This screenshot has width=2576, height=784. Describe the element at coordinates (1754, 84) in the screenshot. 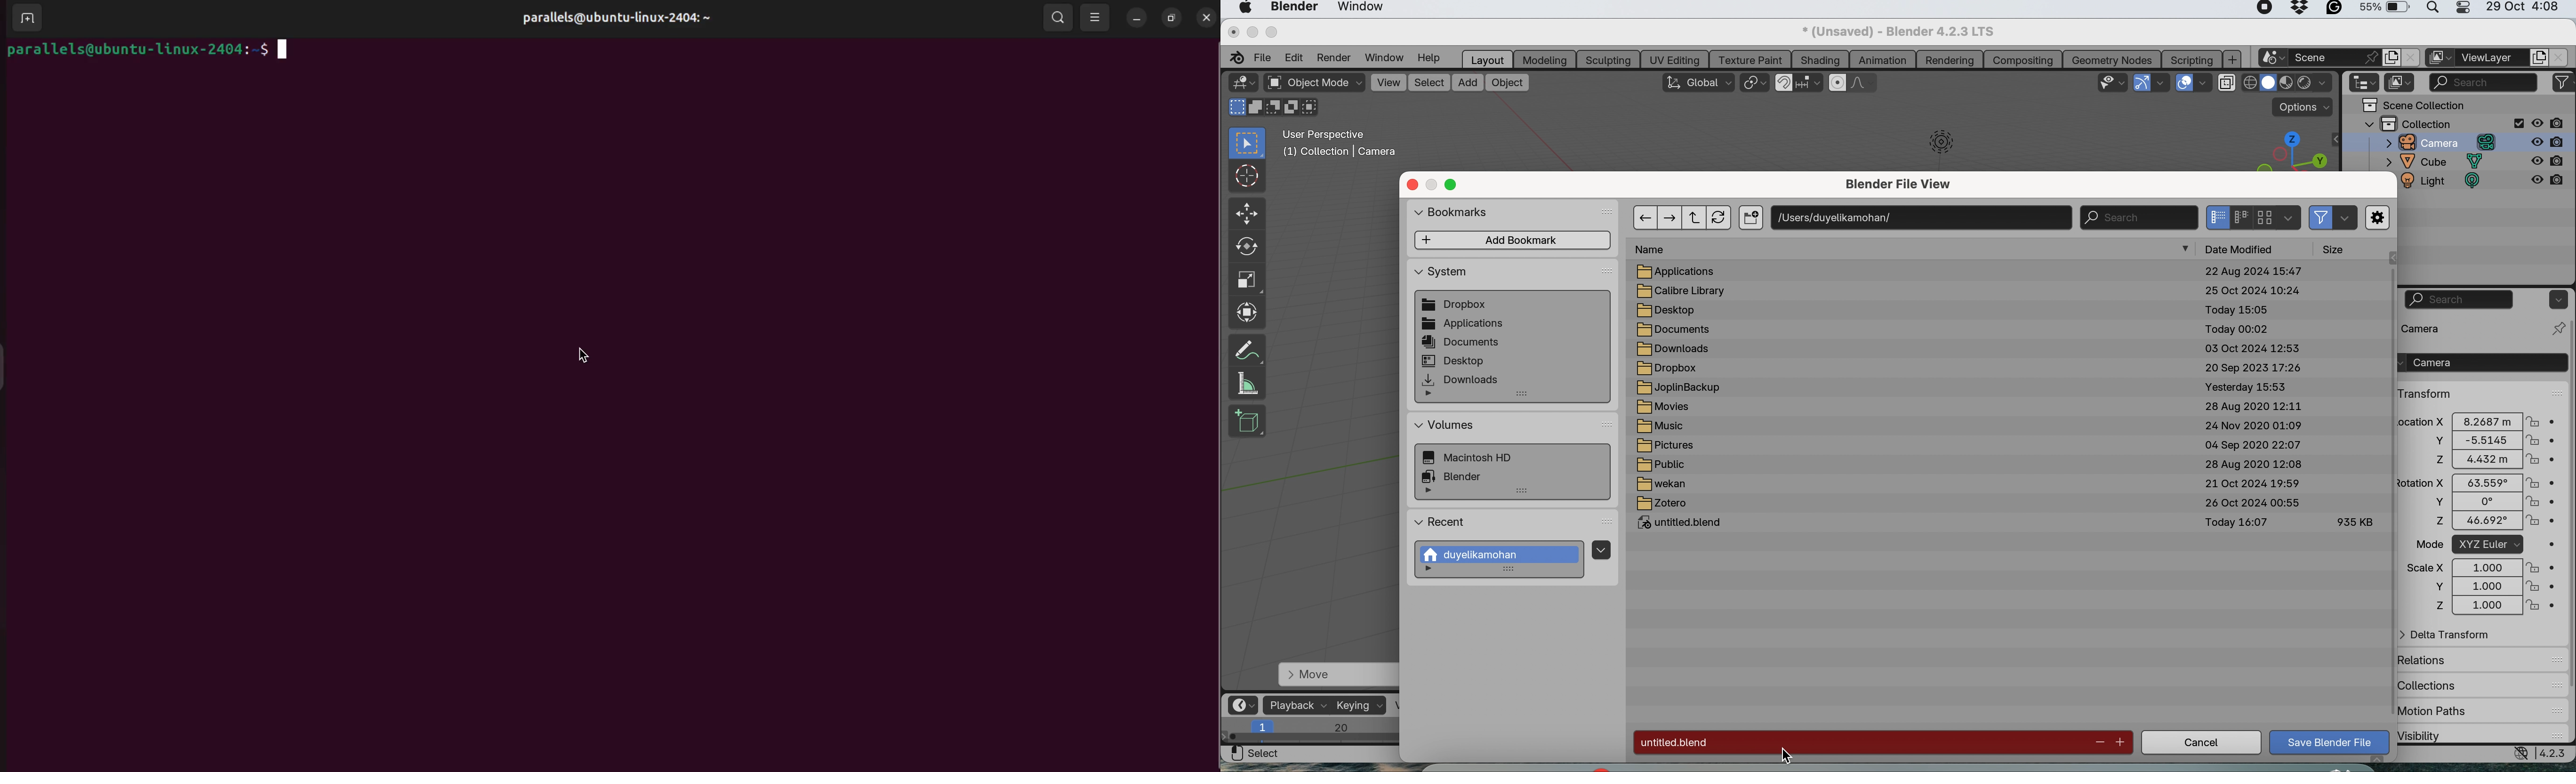

I see `transform pivot point` at that location.